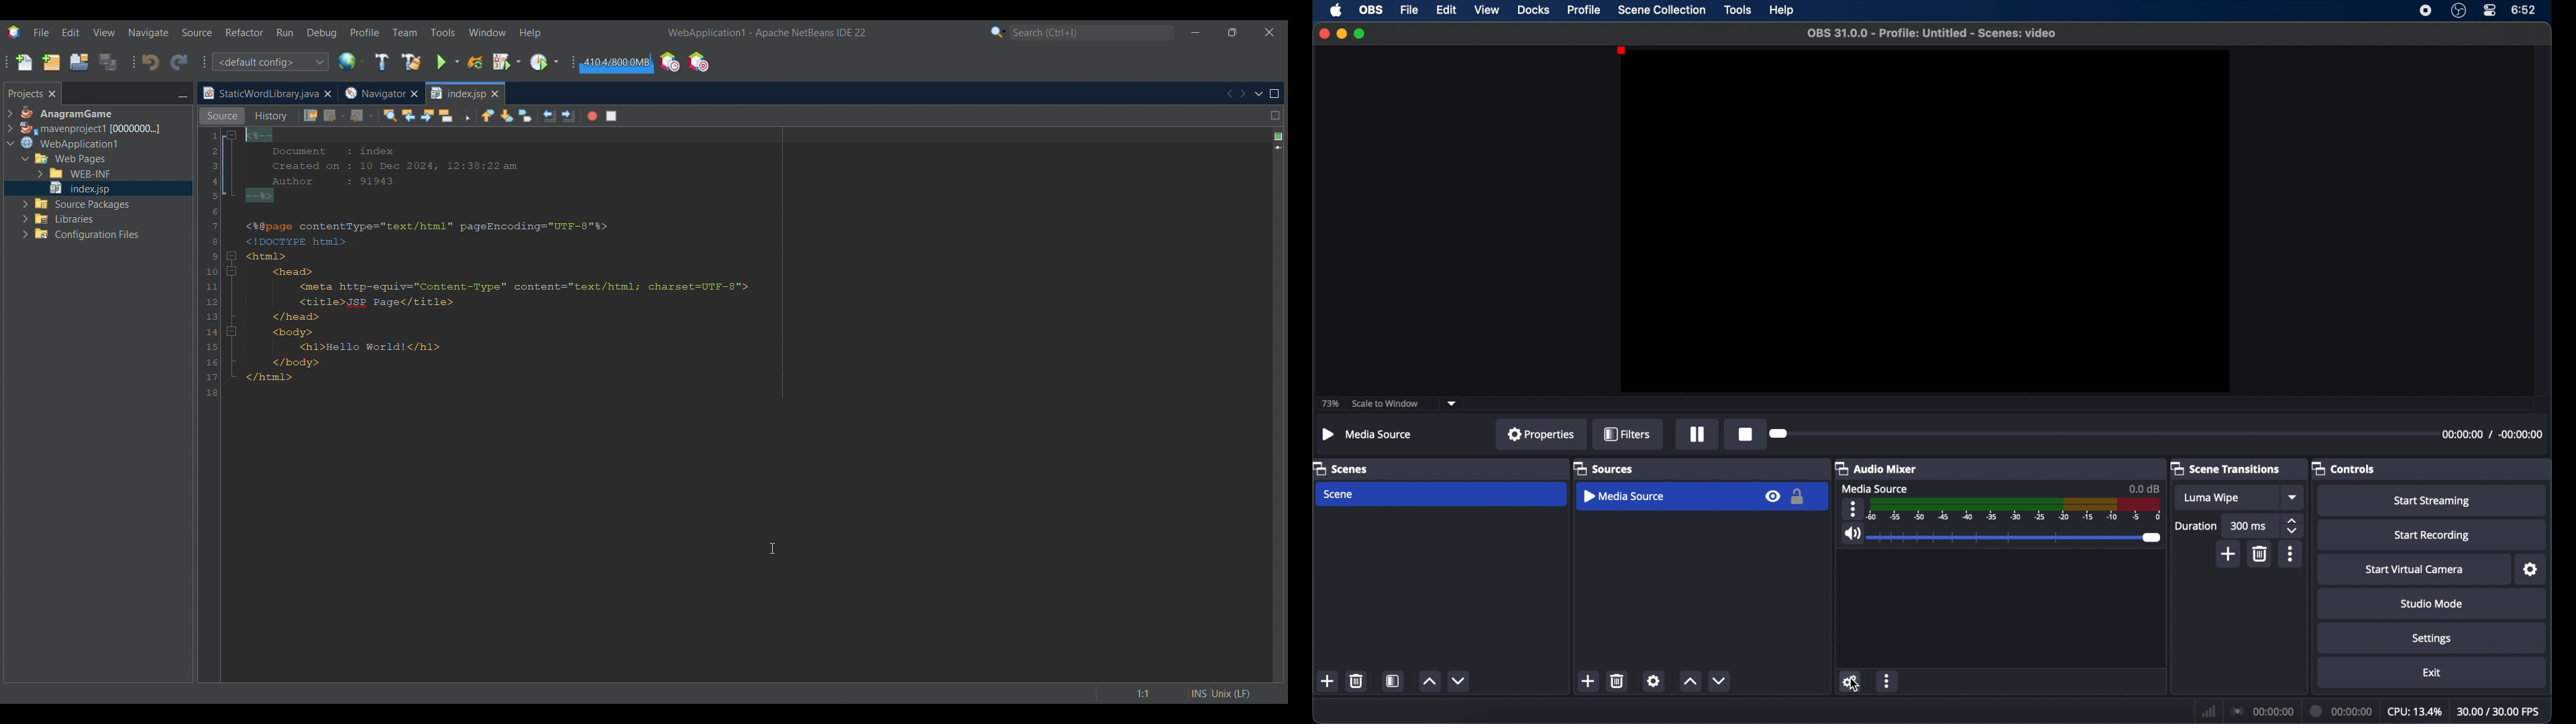 The width and height of the screenshot is (2576, 728). What do you see at coordinates (2432, 536) in the screenshot?
I see `start recording` at bounding box center [2432, 536].